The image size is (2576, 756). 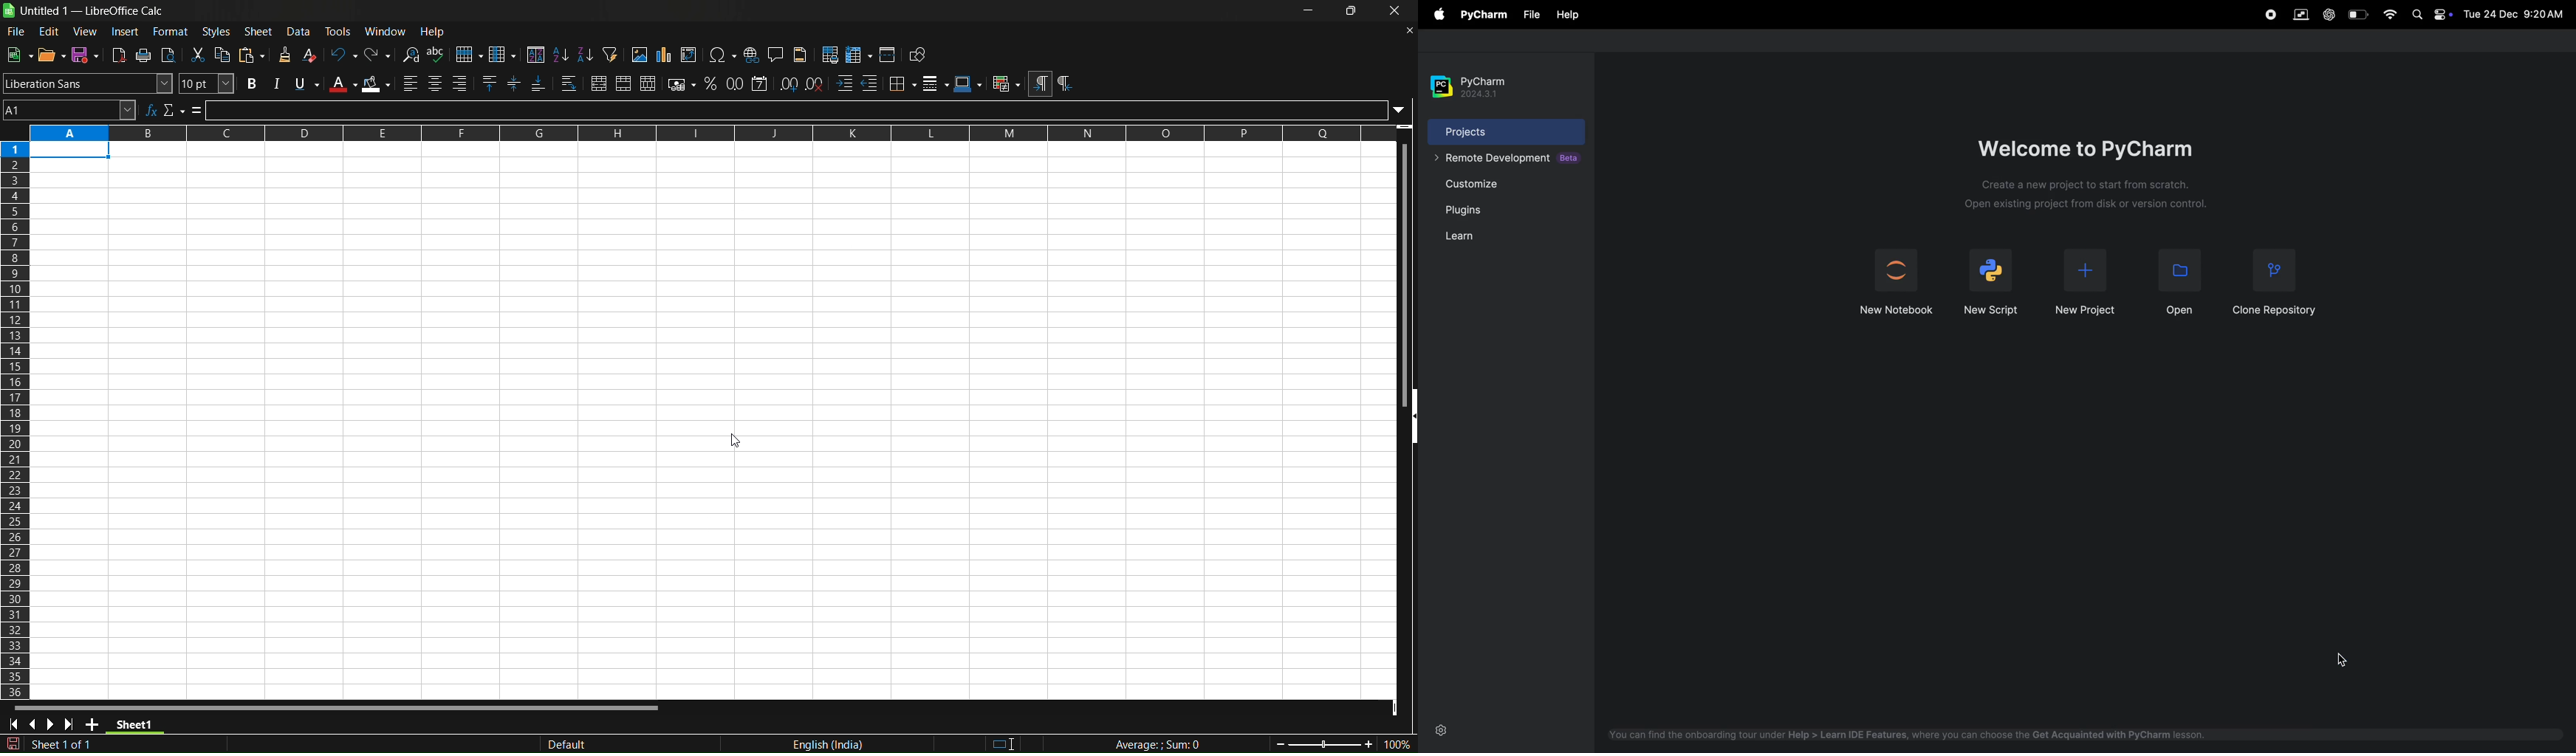 I want to click on scroll to previous sheet, so click(x=35, y=726).